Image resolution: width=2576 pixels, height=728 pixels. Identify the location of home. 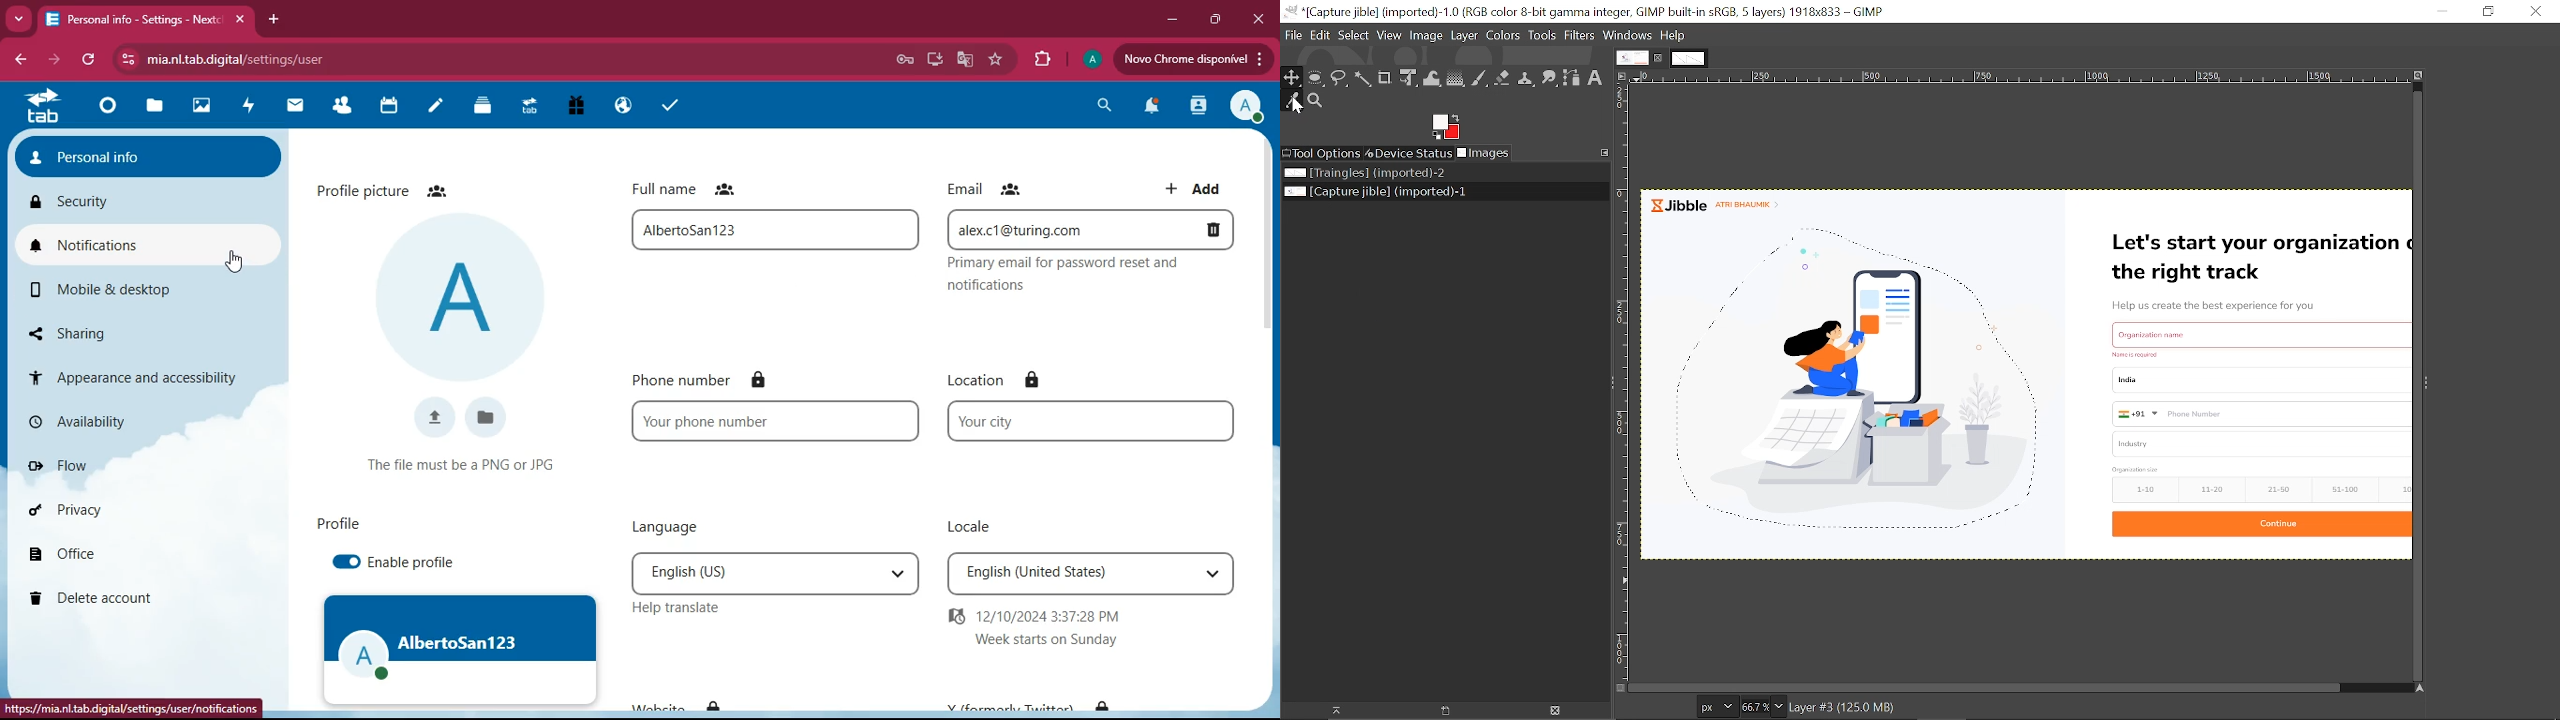
(101, 108).